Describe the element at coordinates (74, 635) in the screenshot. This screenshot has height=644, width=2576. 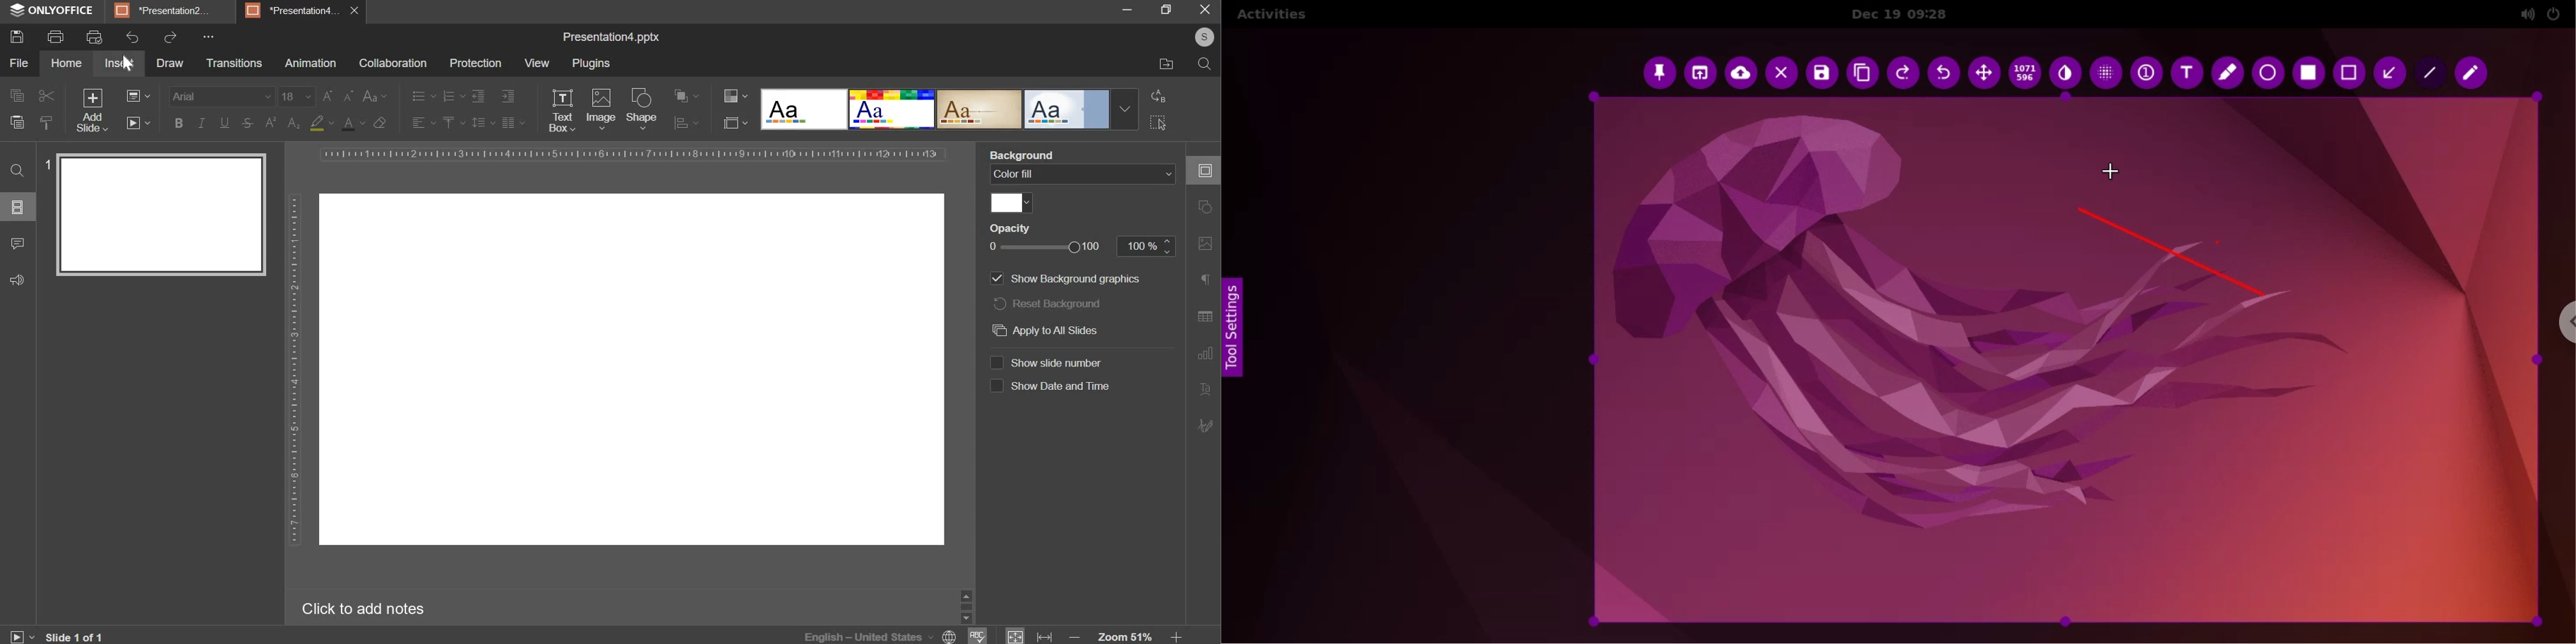
I see `slide 1 of 1` at that location.